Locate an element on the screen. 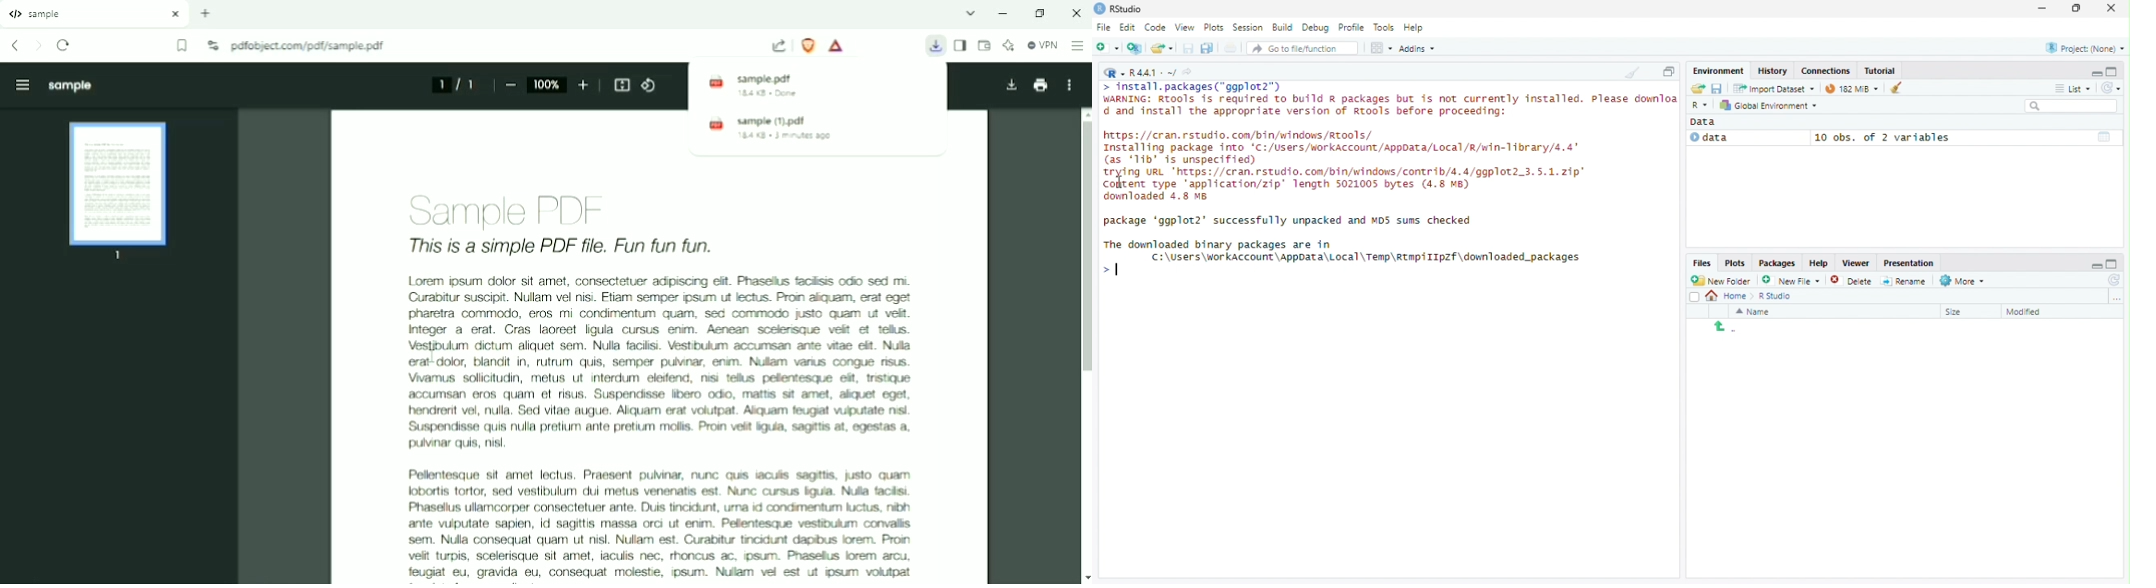 The height and width of the screenshot is (588, 2156). Edit is located at coordinates (1128, 28).